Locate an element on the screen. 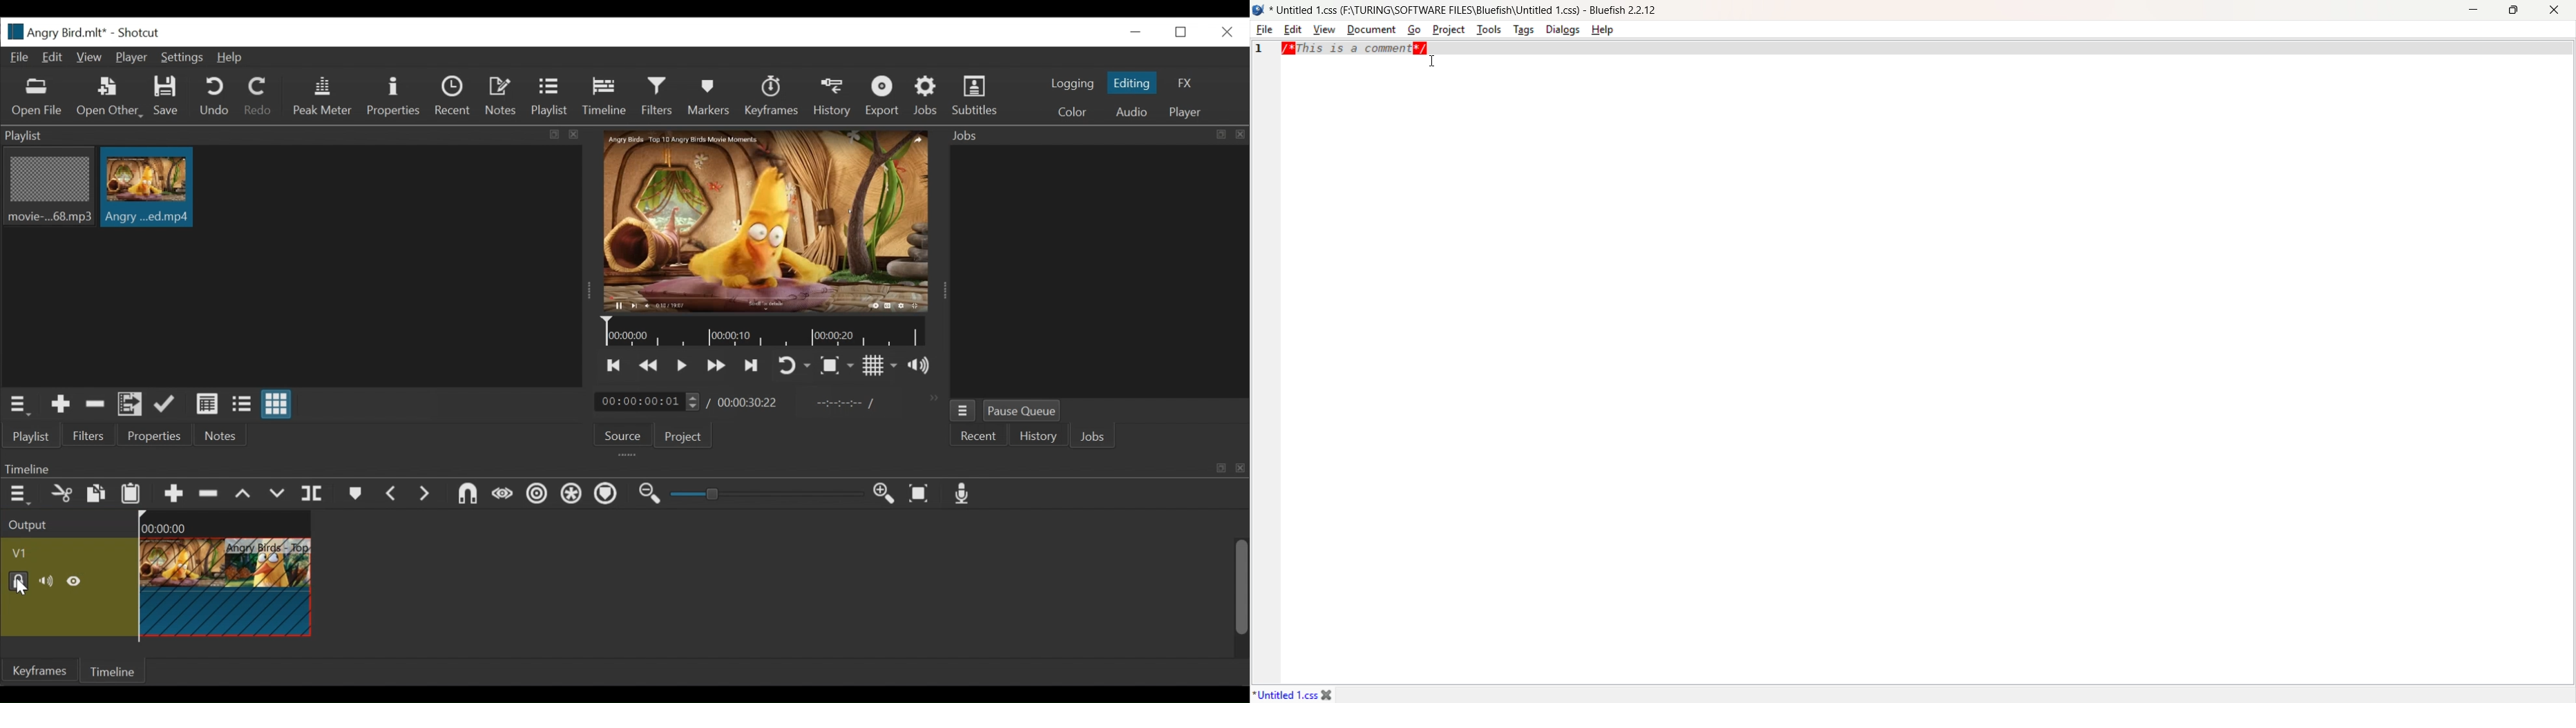 This screenshot has height=728, width=2576. Redo is located at coordinates (259, 99).